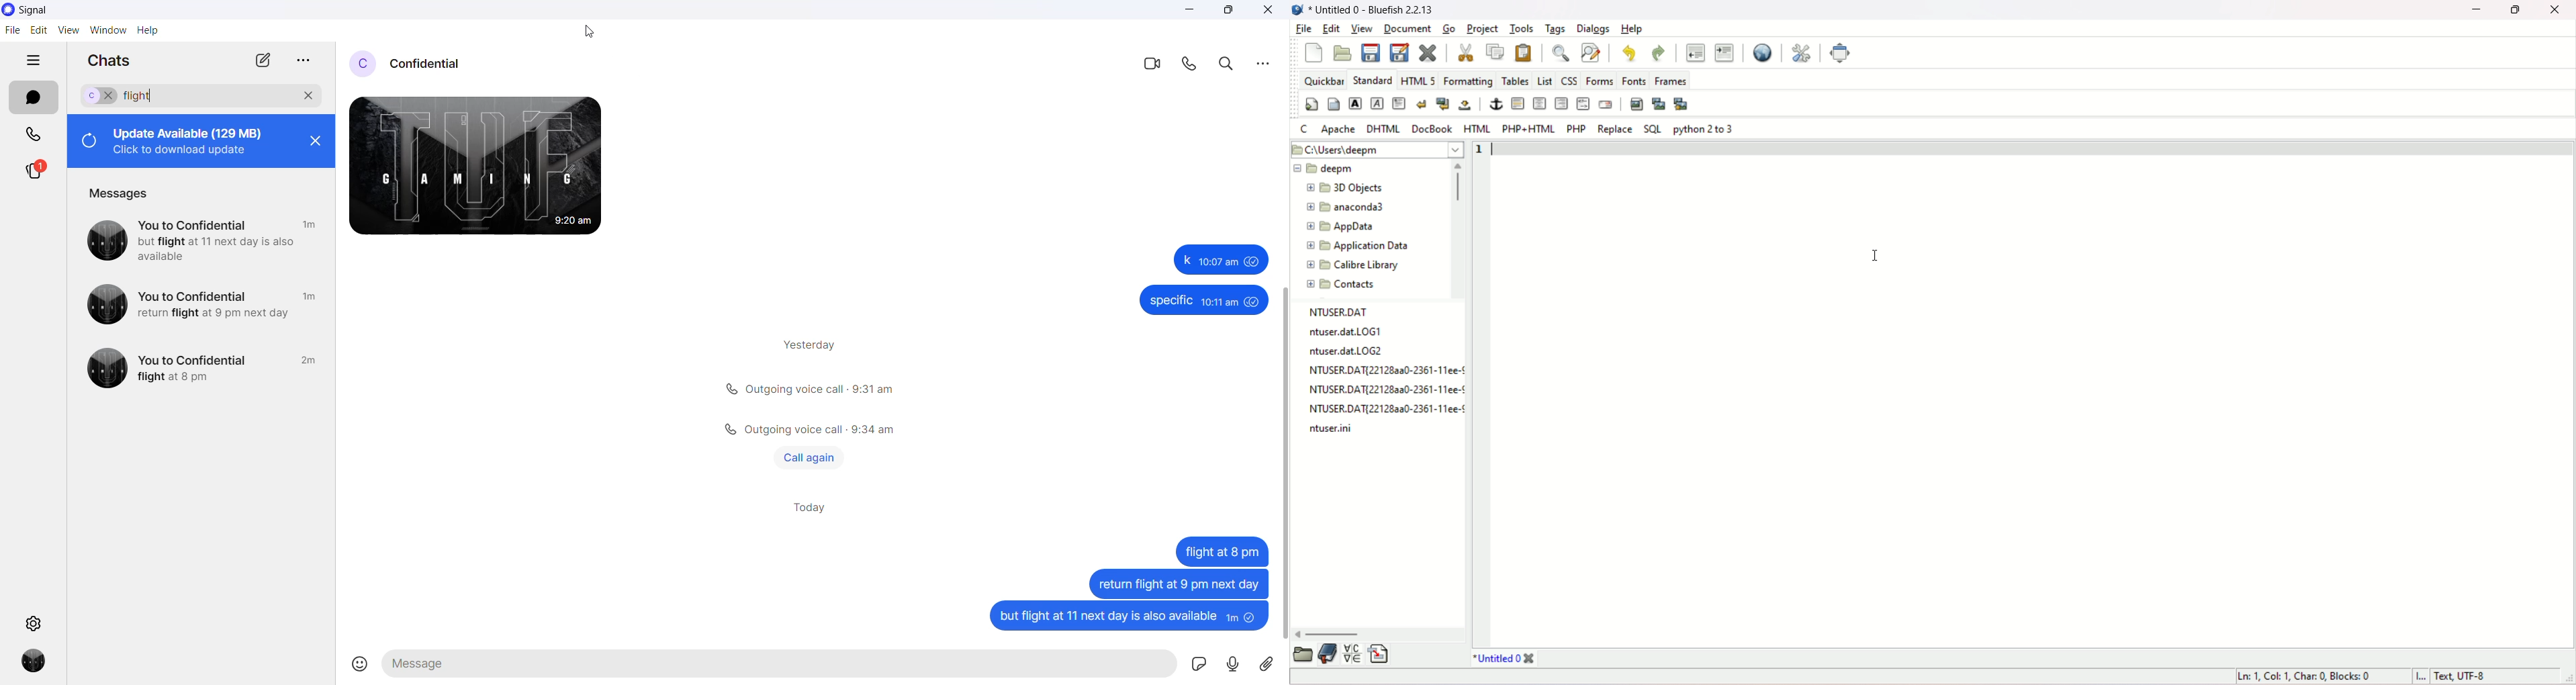 This screenshot has height=700, width=2576. What do you see at coordinates (1361, 28) in the screenshot?
I see `view` at bounding box center [1361, 28].